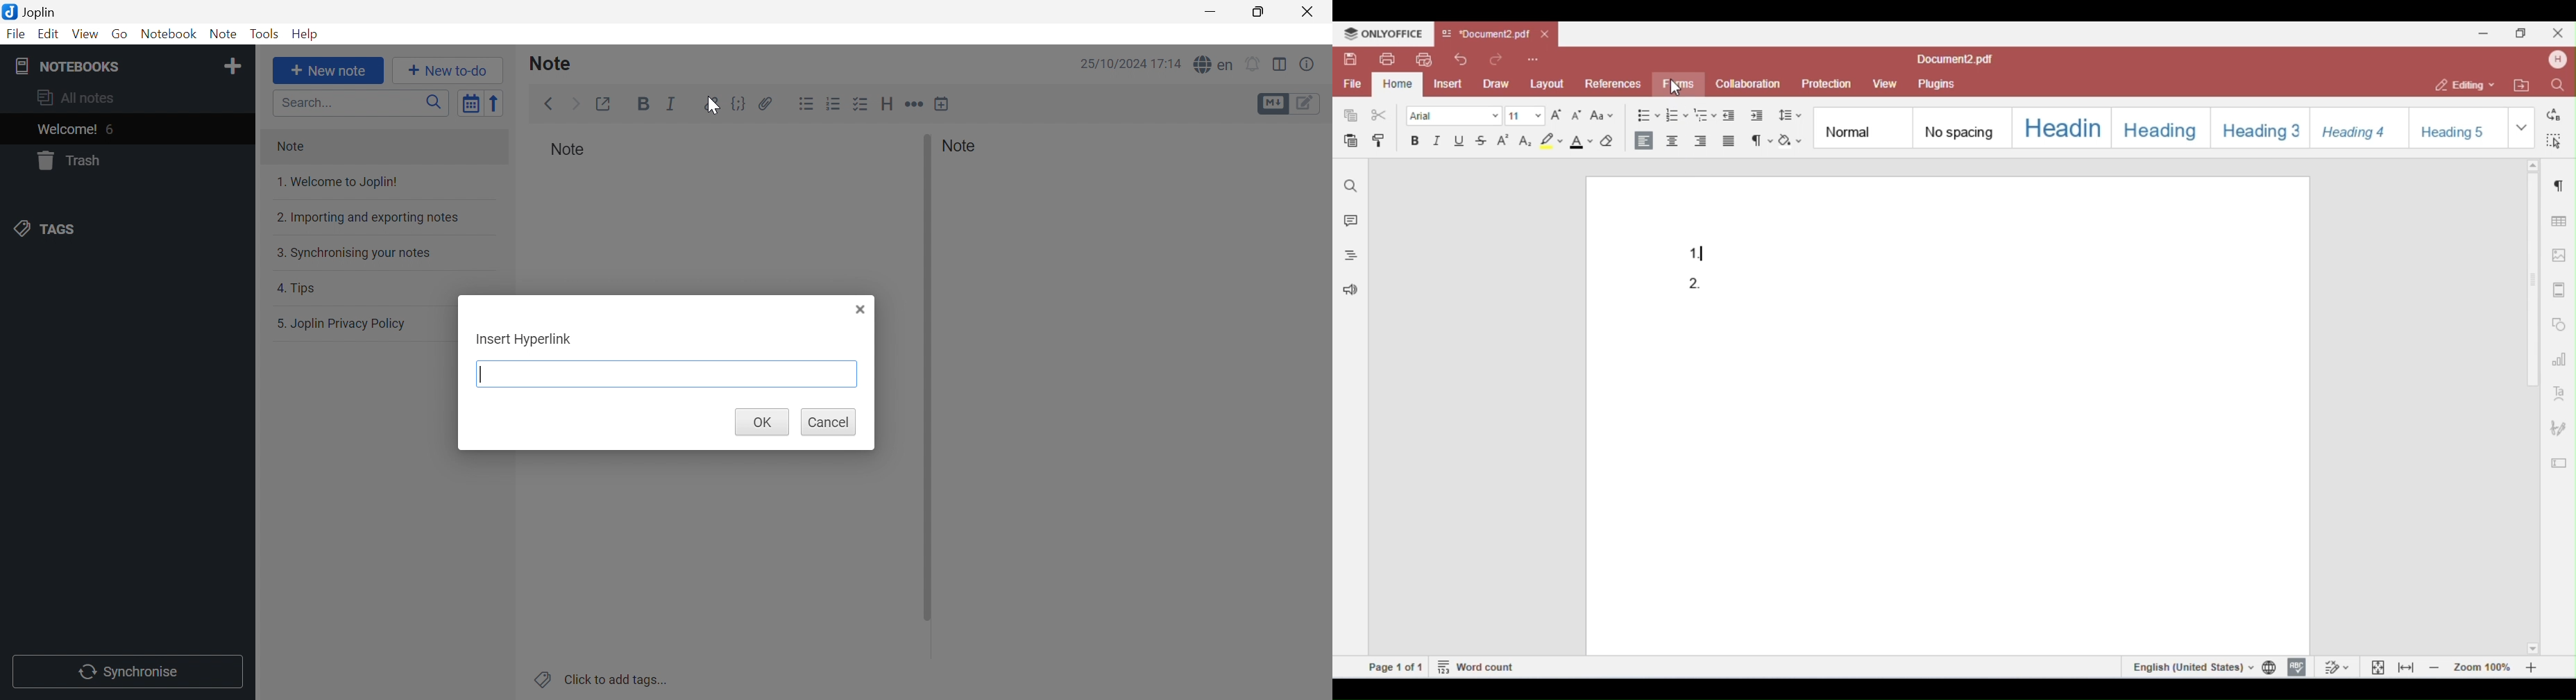 The width and height of the screenshot is (2576, 700). I want to click on Search bar, so click(362, 102).